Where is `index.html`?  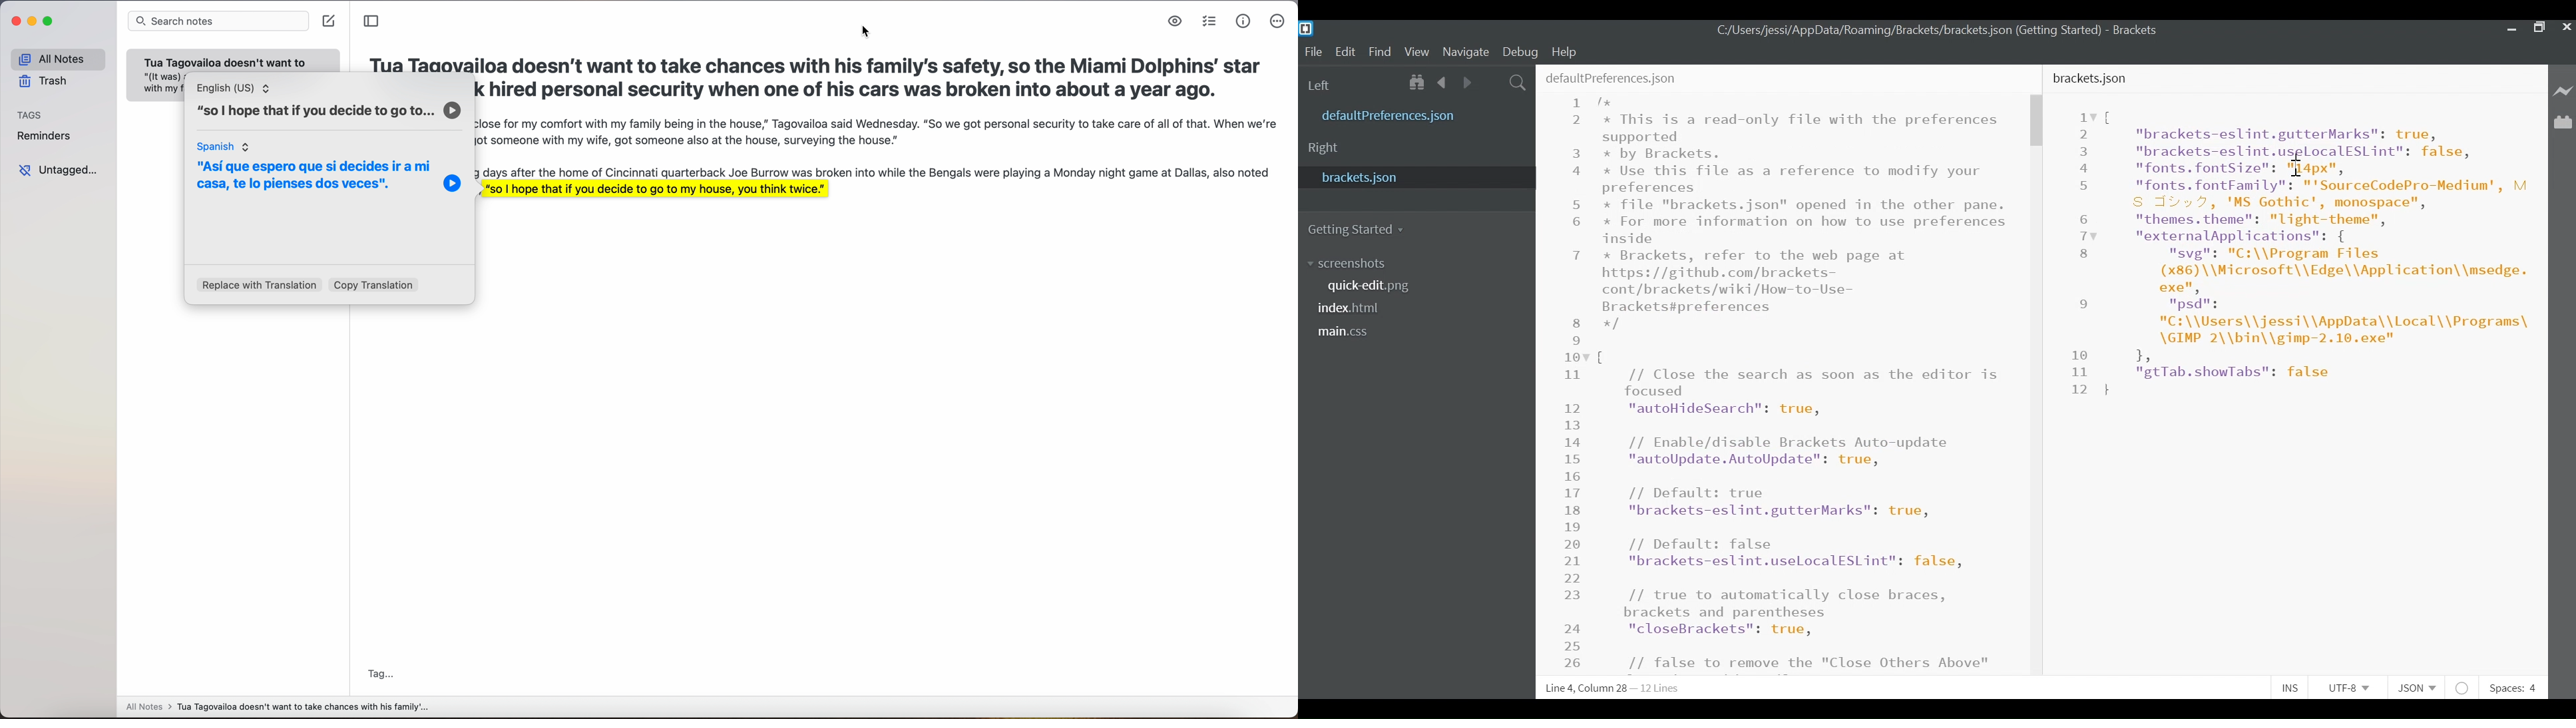
index.html is located at coordinates (1353, 309).